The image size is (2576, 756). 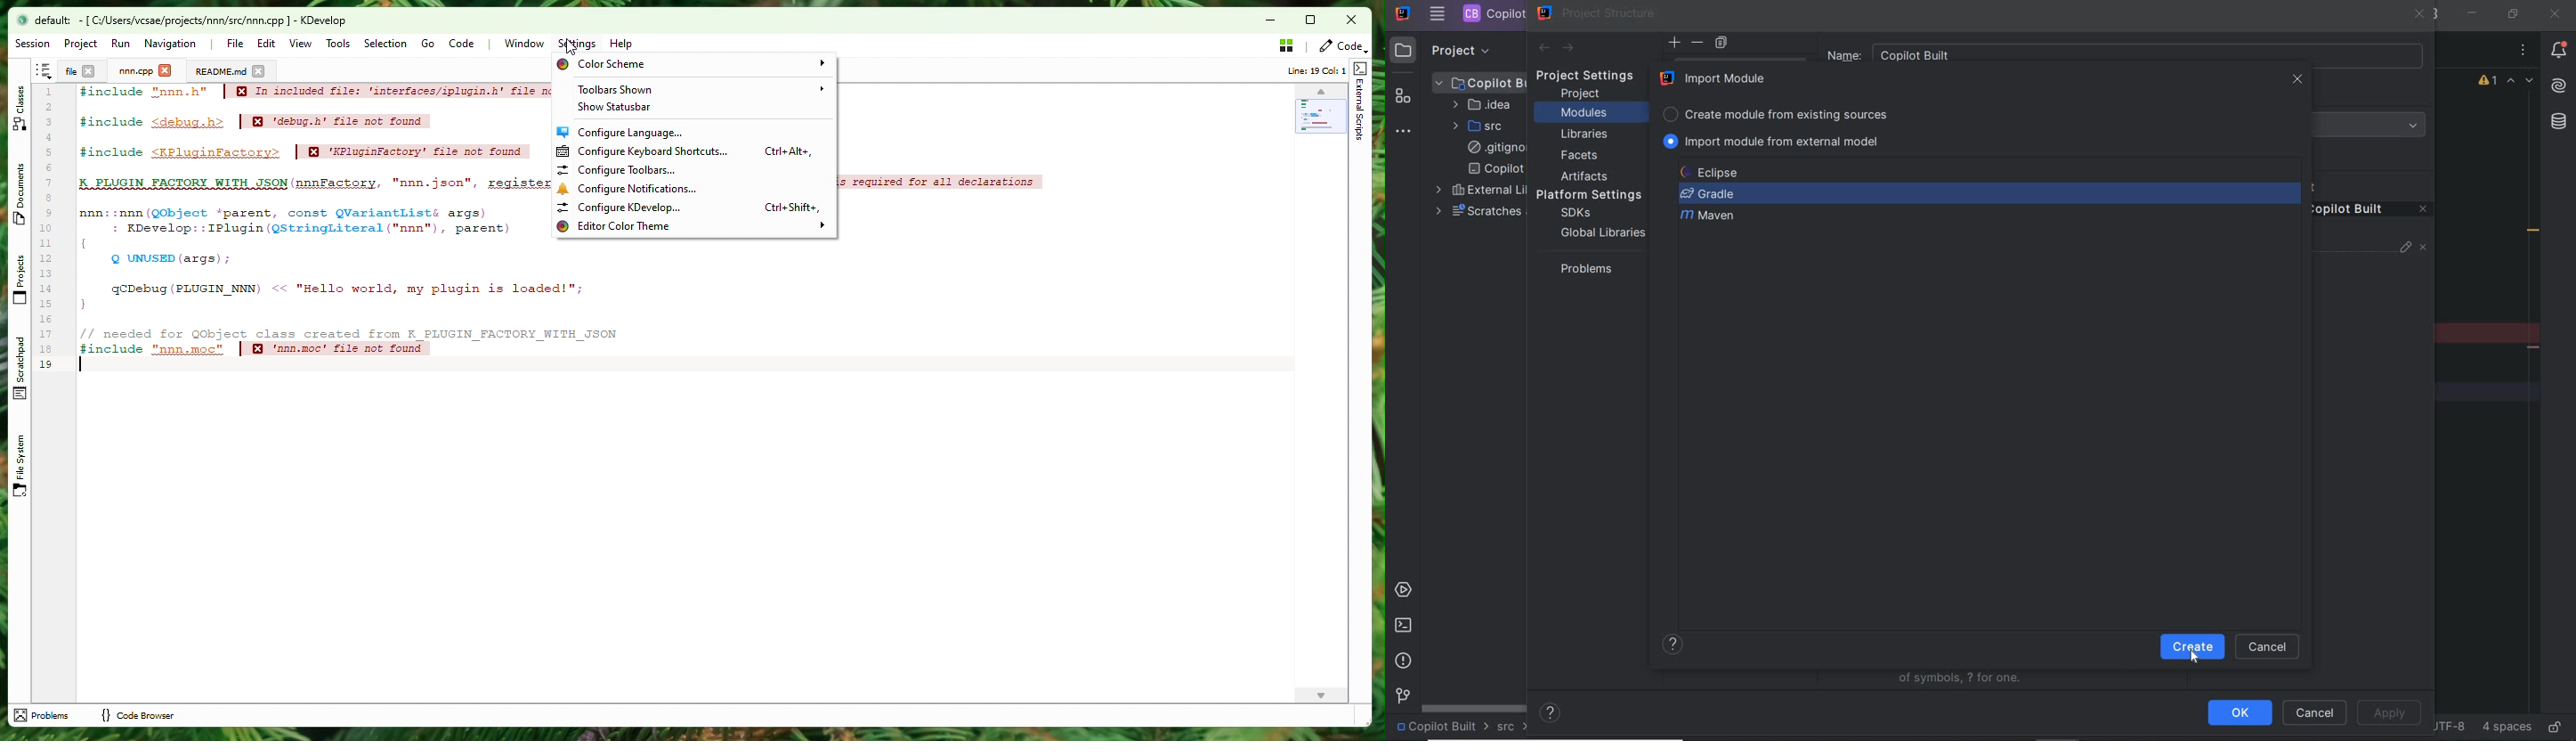 I want to click on Color Scheme, so click(x=692, y=64).